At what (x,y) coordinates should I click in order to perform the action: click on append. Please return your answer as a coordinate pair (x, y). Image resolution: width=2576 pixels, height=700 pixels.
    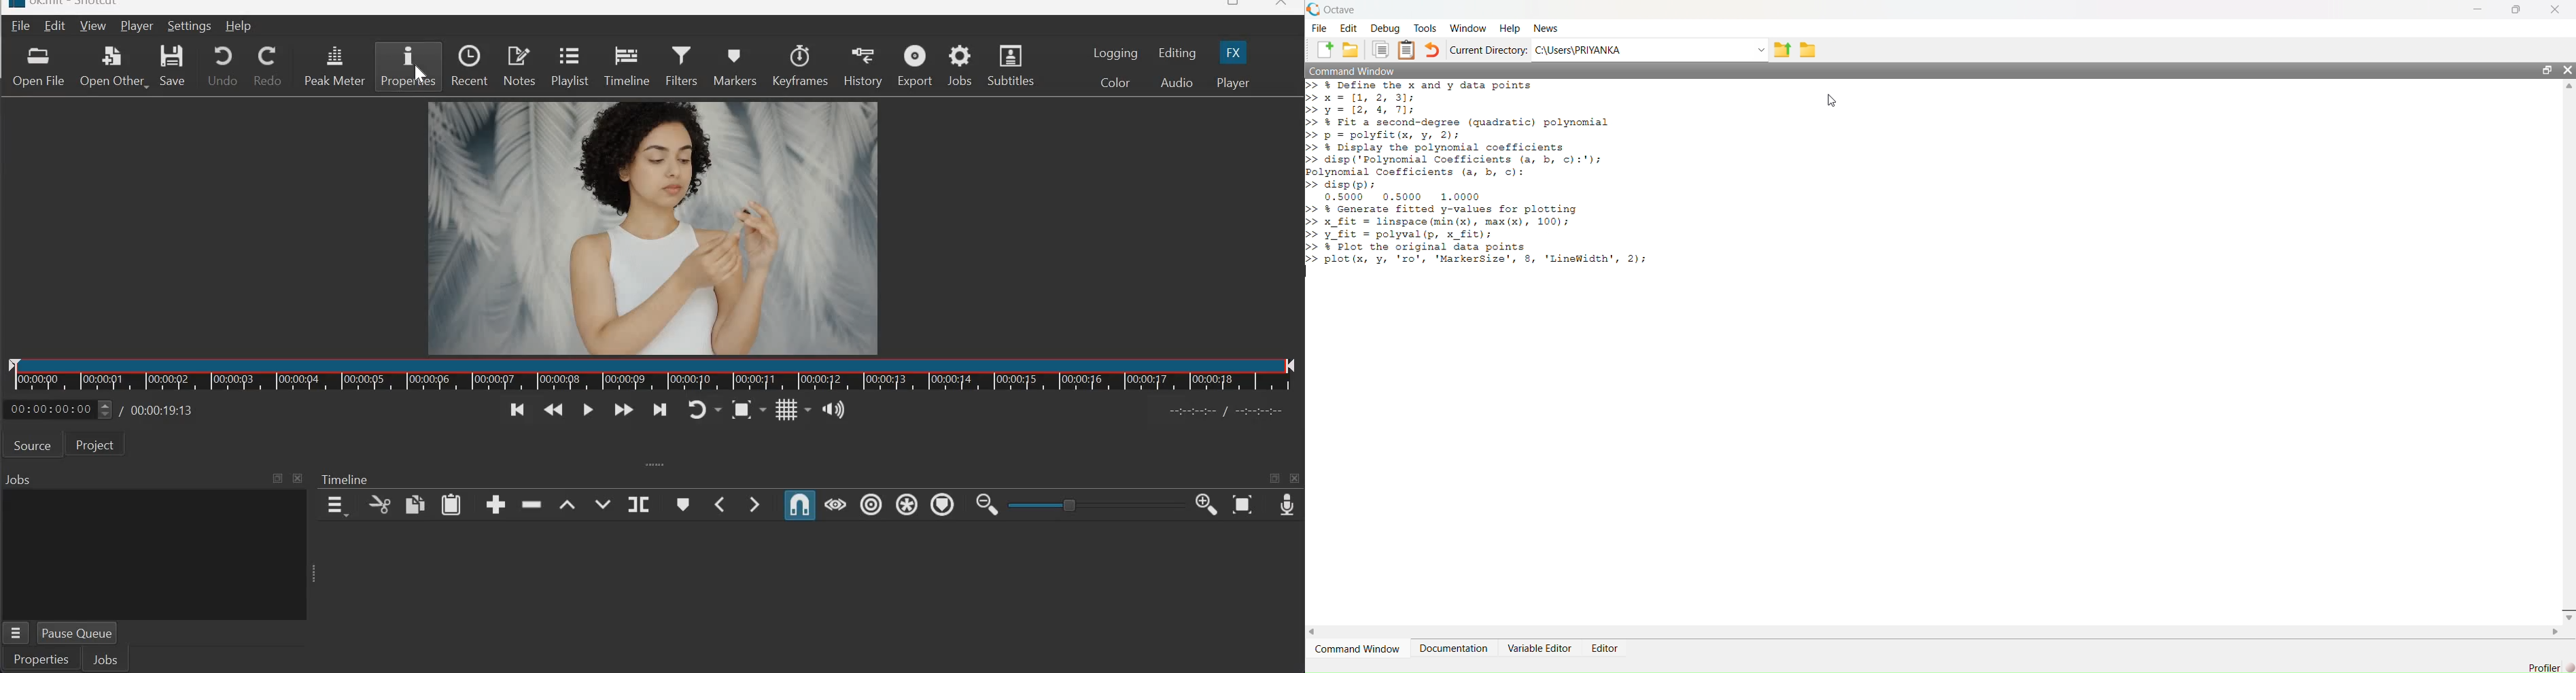
    Looking at the image, I should click on (495, 504).